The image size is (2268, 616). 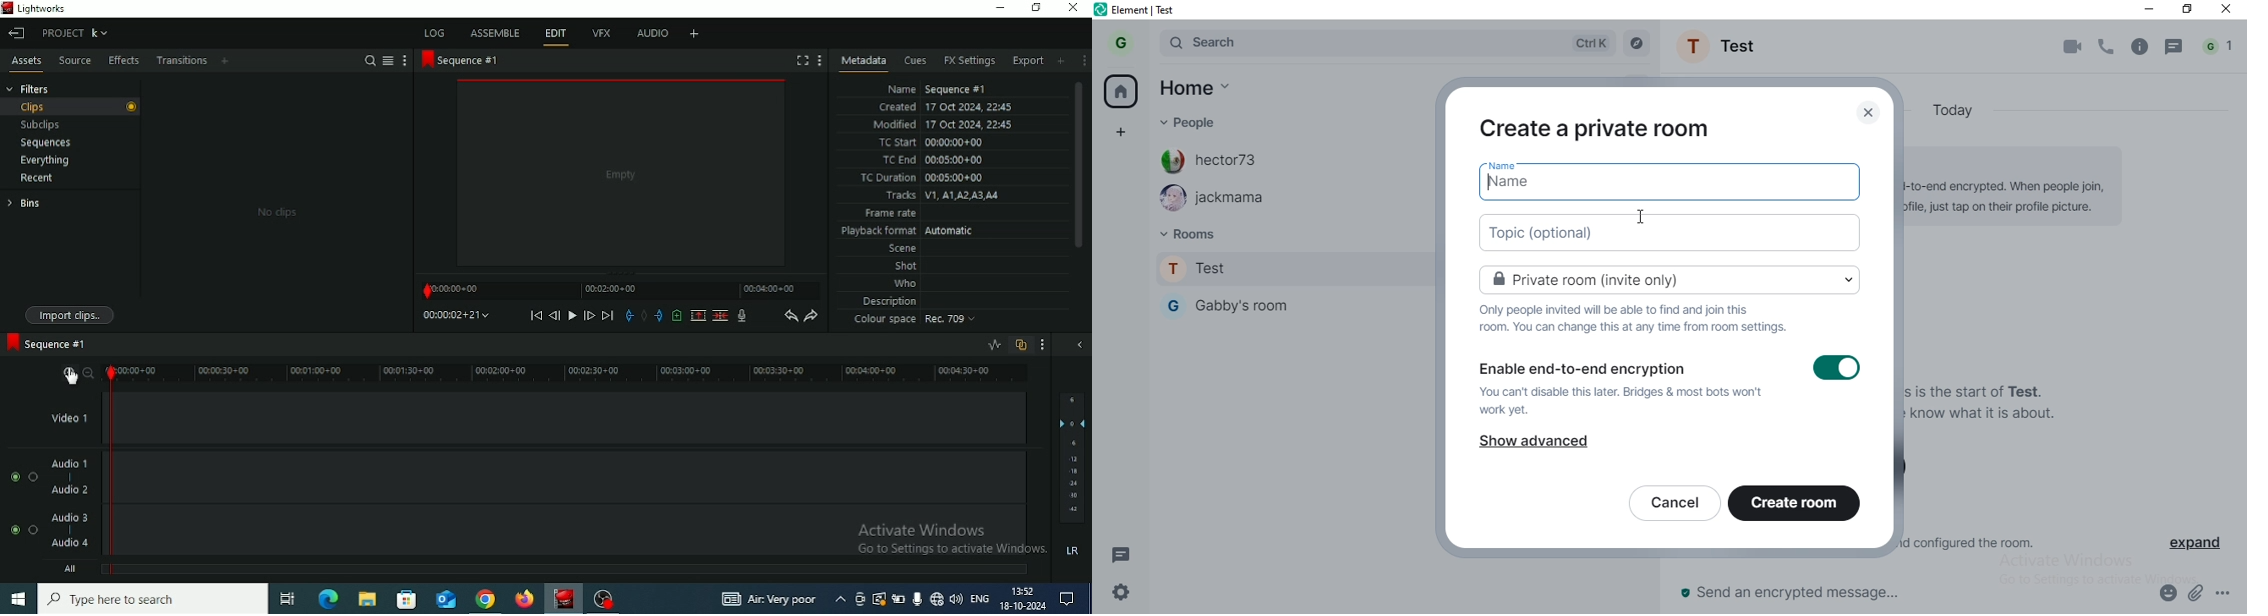 I want to click on Video 1, so click(x=73, y=417).